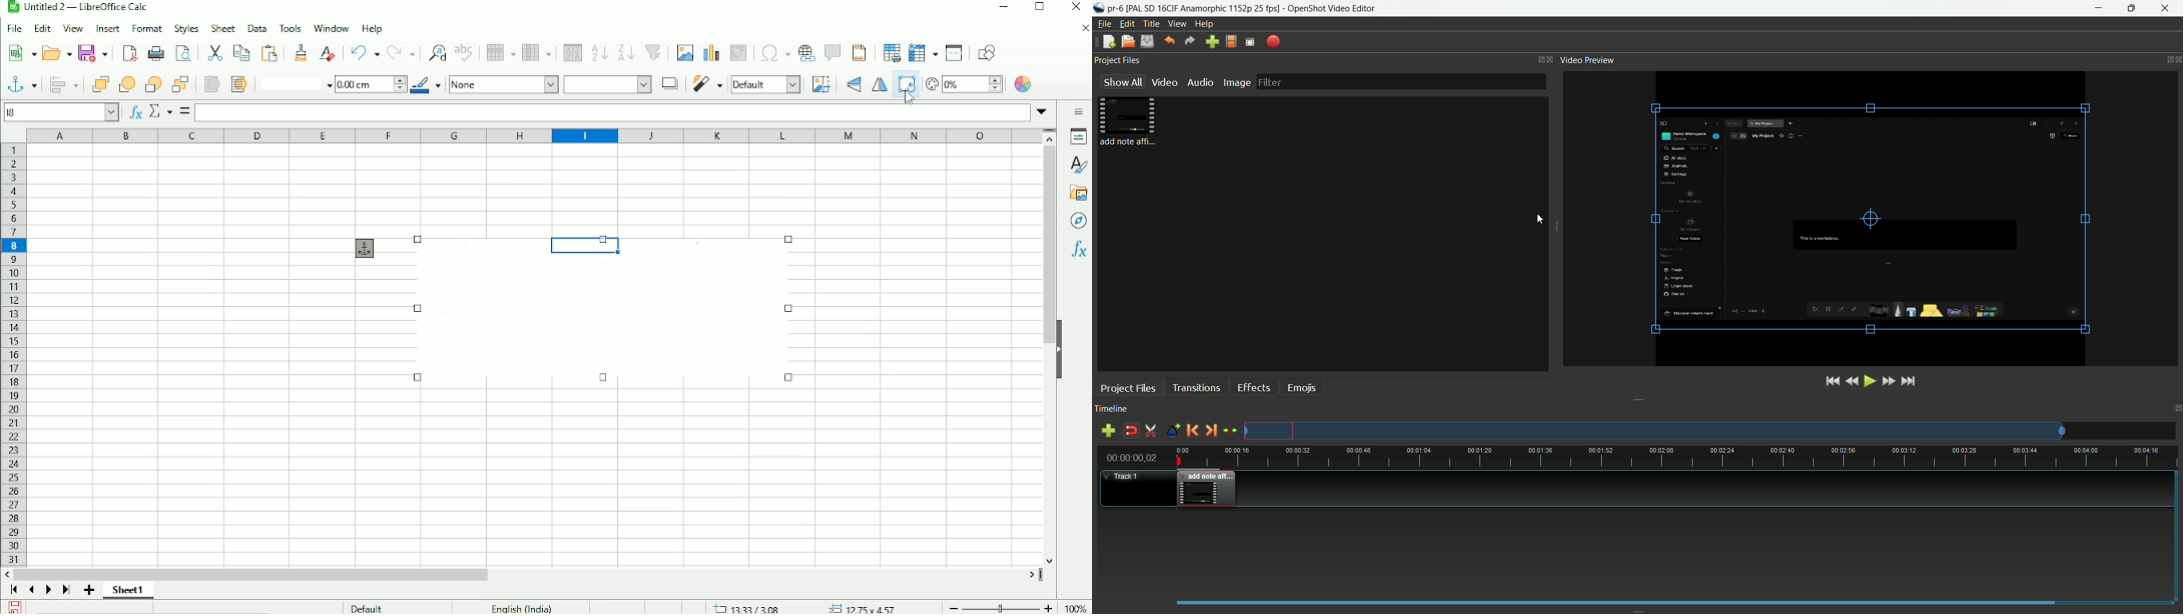  I want to click on Paste, so click(269, 52).